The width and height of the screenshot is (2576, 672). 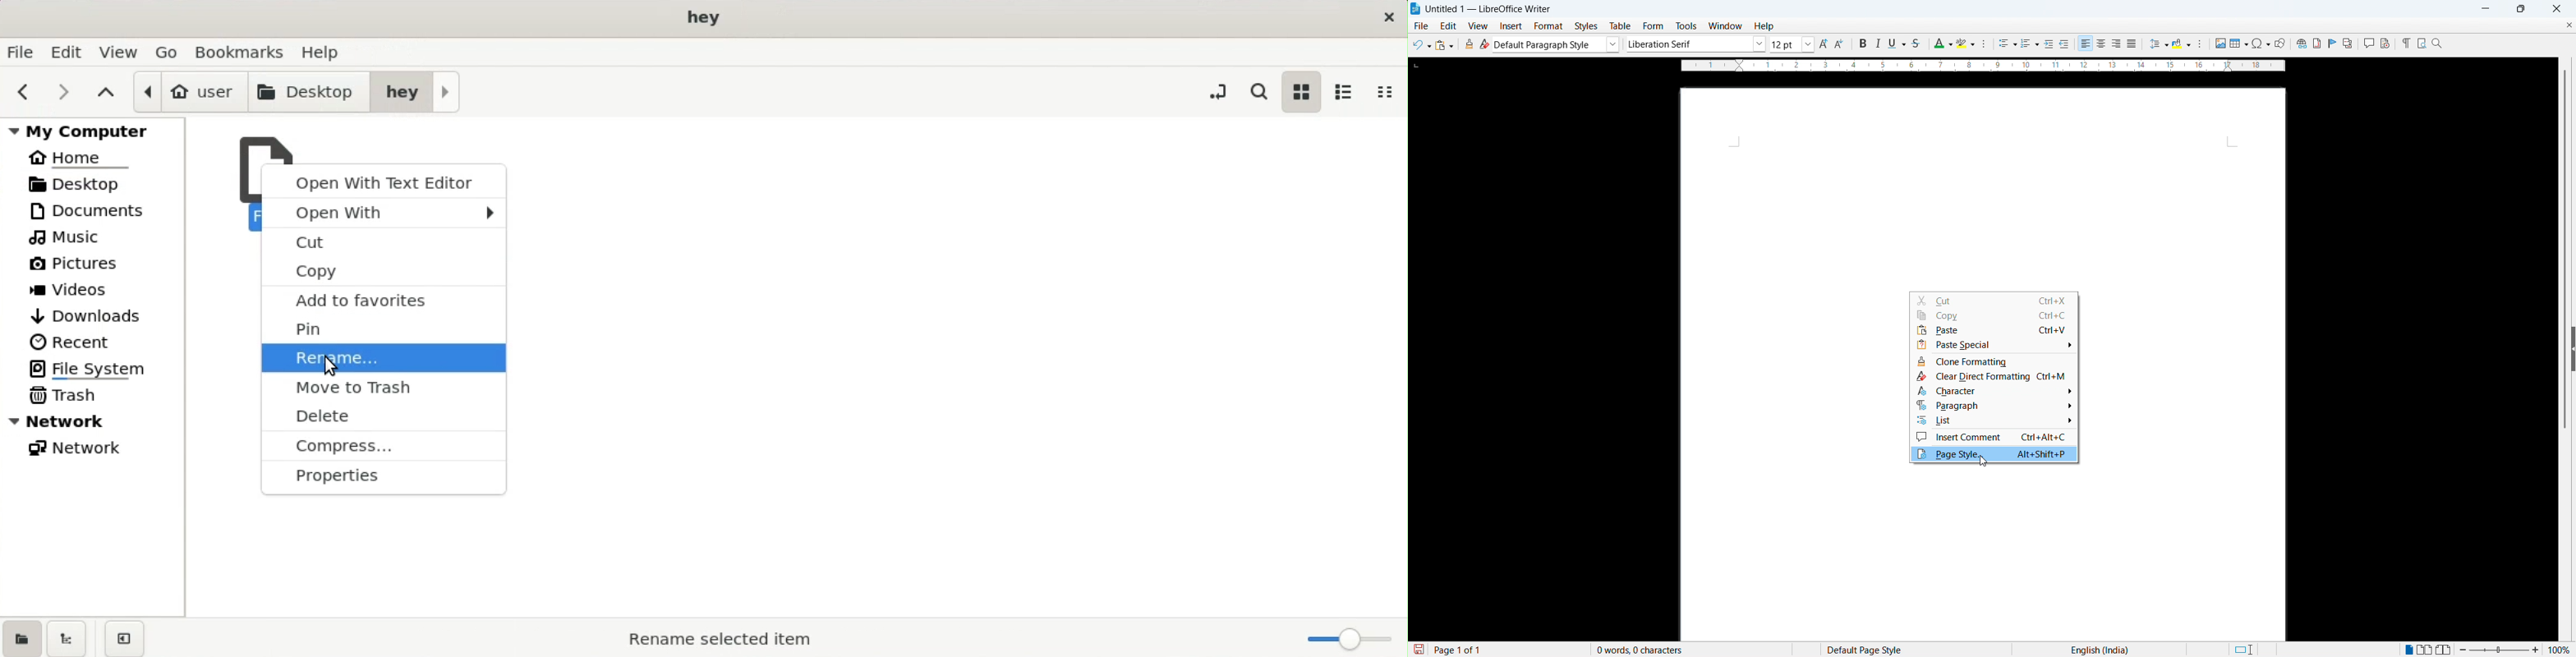 What do you see at coordinates (1966, 43) in the screenshot?
I see `Character highlighting colour ` at bounding box center [1966, 43].